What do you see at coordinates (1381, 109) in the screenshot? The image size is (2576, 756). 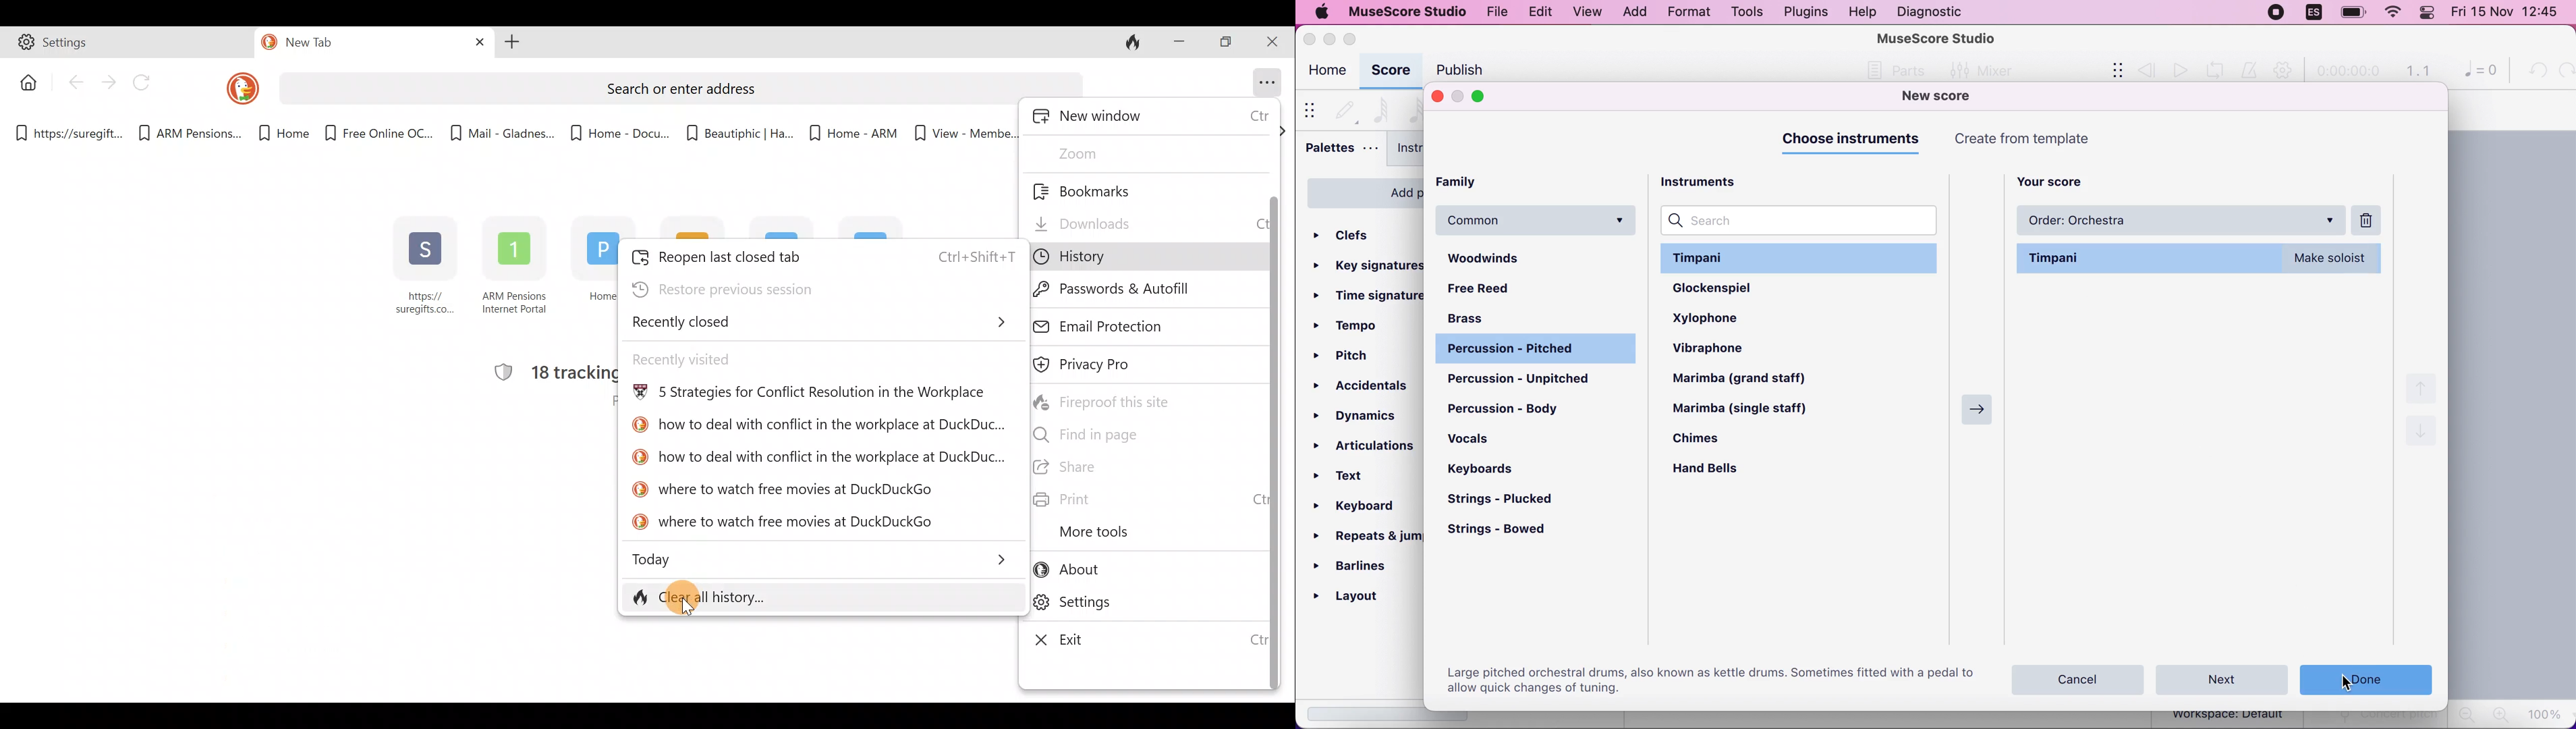 I see `64th note` at bounding box center [1381, 109].